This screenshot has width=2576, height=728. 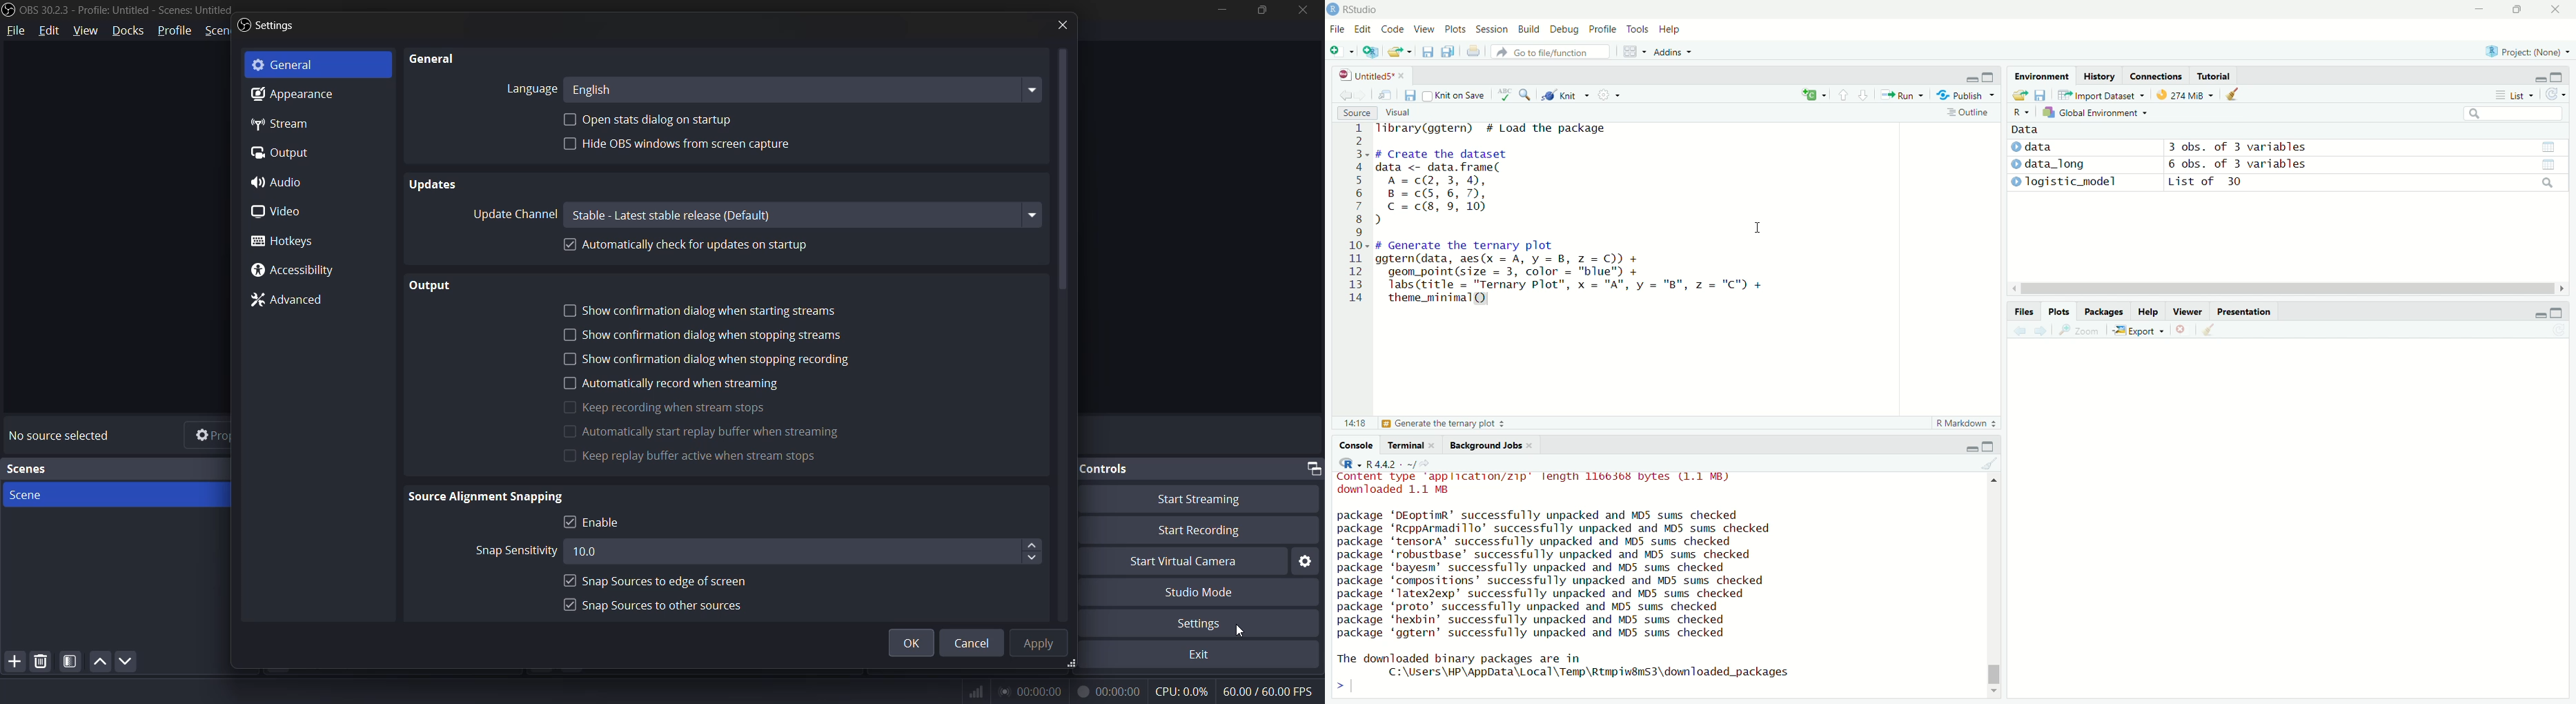 I want to click on Terminal, so click(x=1406, y=445).